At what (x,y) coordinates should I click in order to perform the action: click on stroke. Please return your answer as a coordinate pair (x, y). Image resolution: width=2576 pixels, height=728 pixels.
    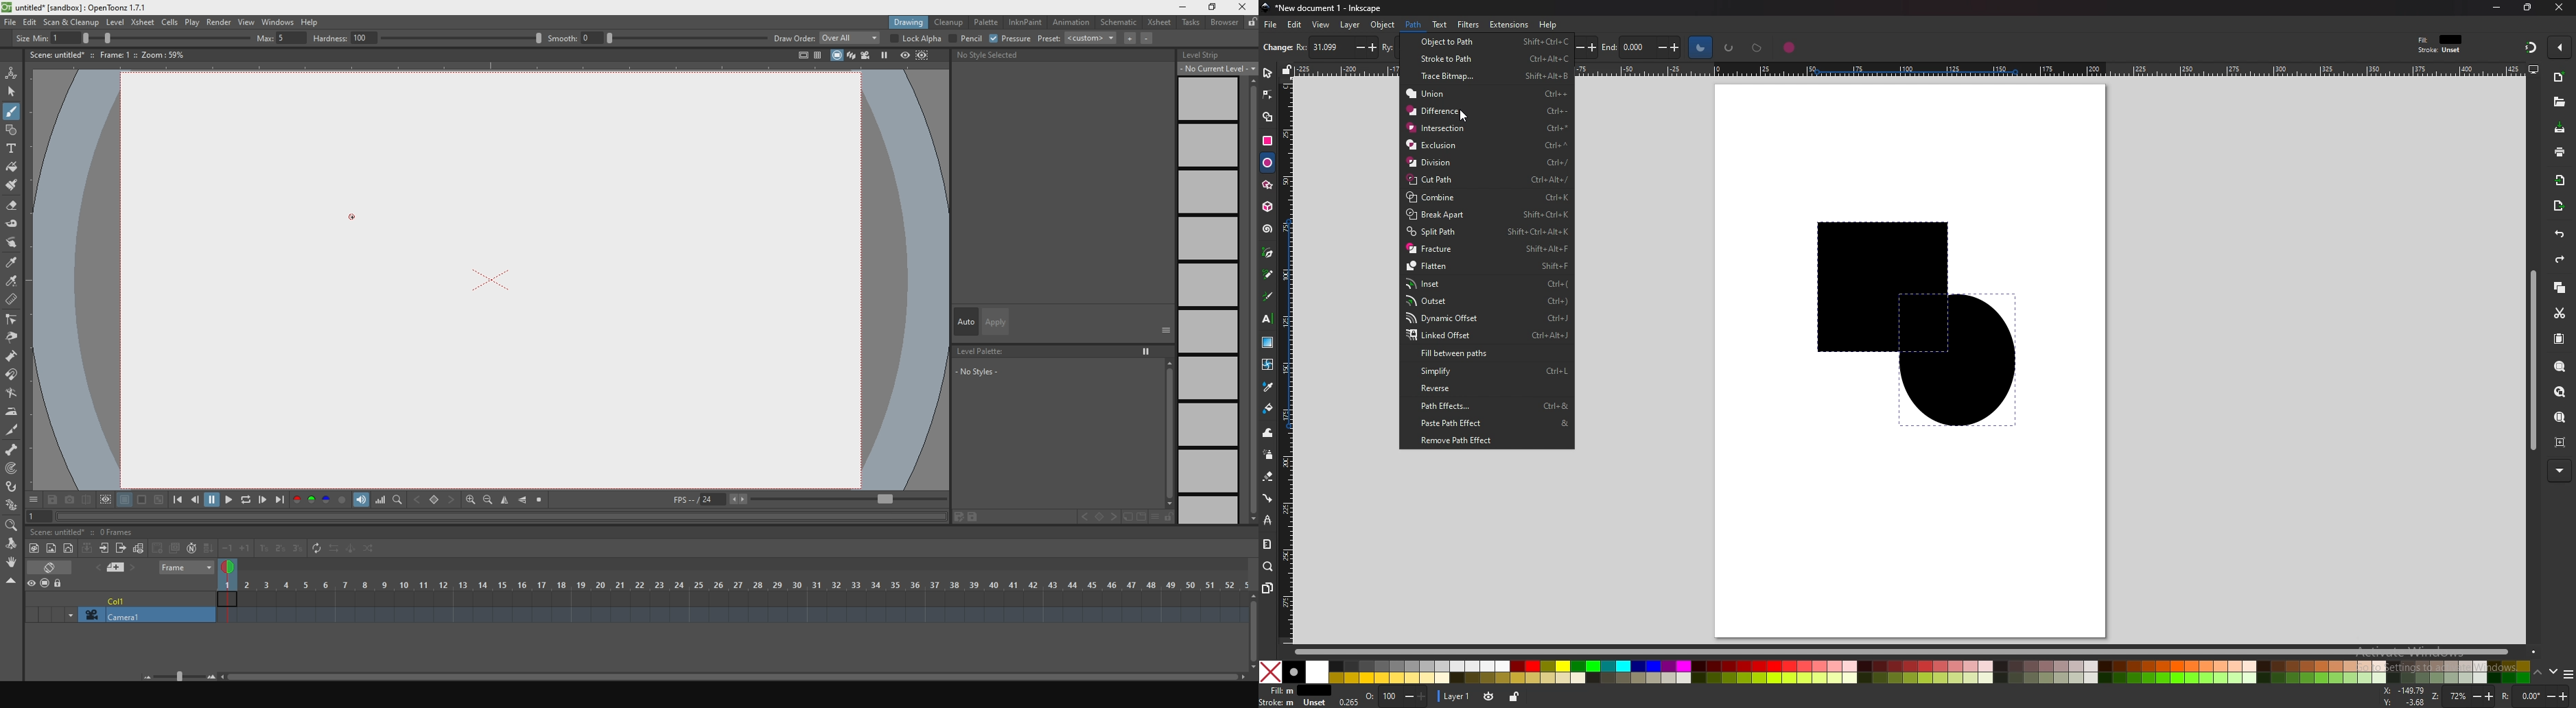
    Looking at the image, I should click on (1295, 703).